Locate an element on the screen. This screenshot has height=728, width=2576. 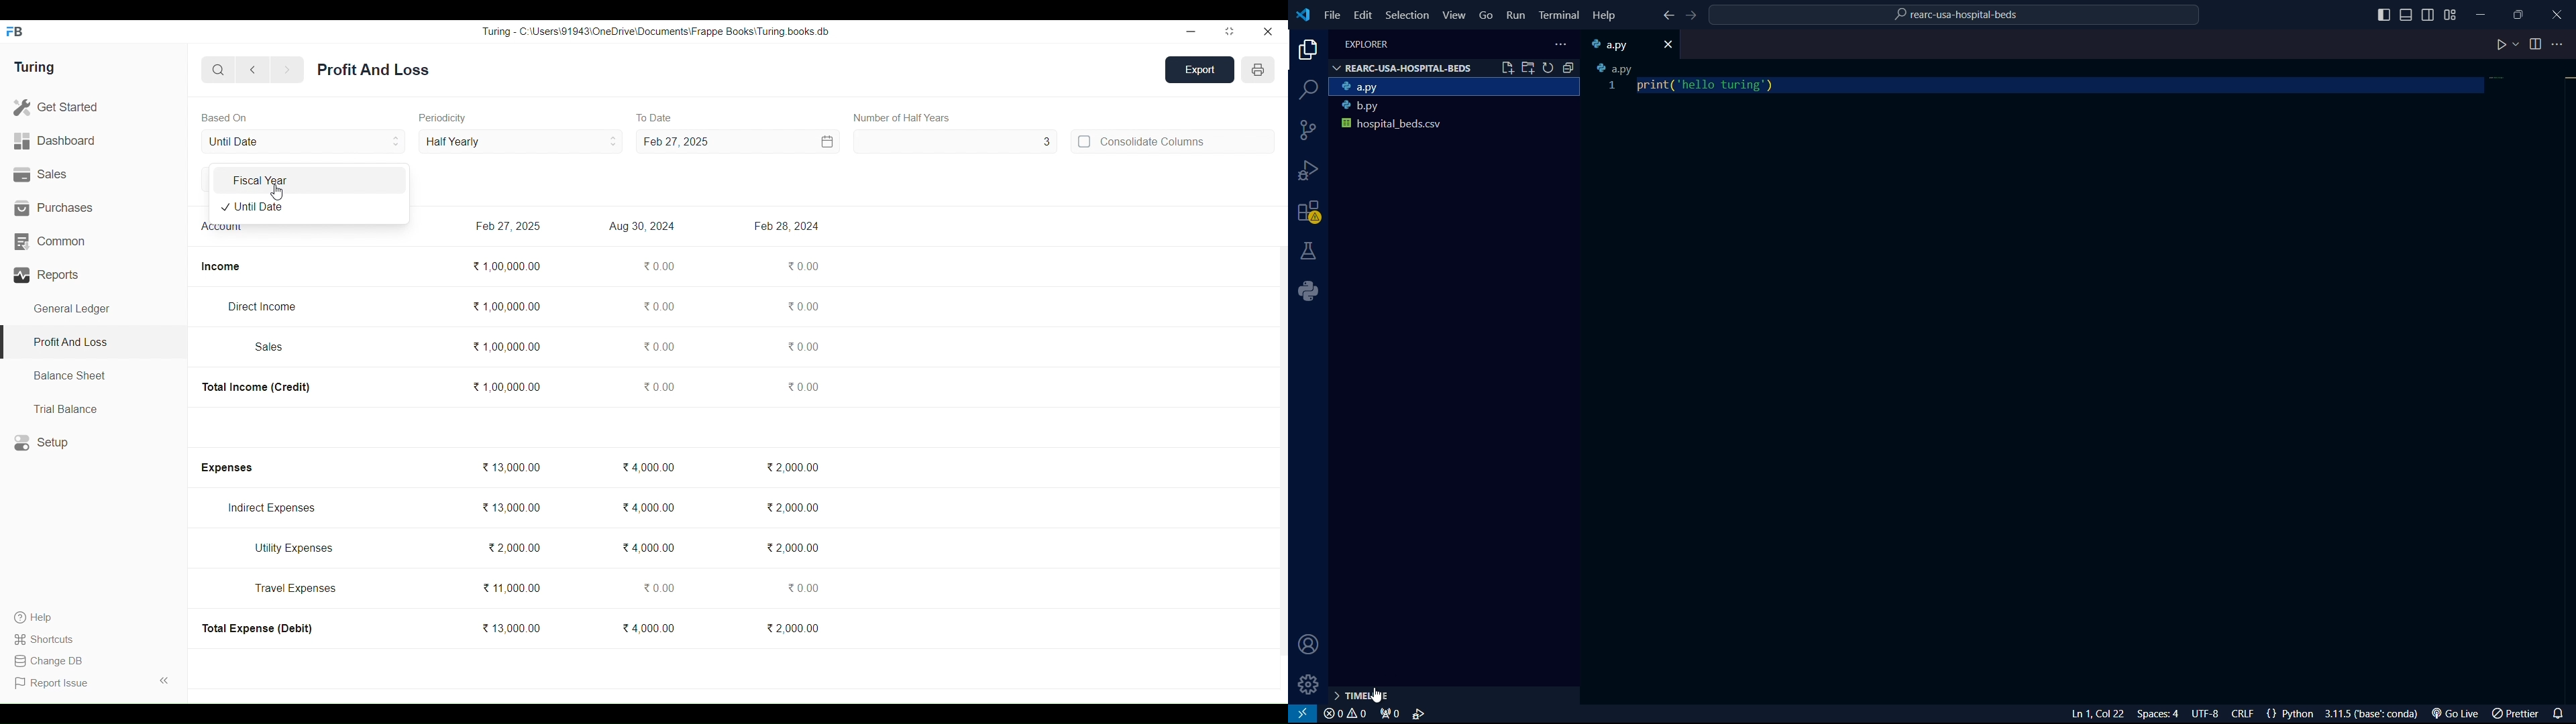
2,000.00 is located at coordinates (791, 467).